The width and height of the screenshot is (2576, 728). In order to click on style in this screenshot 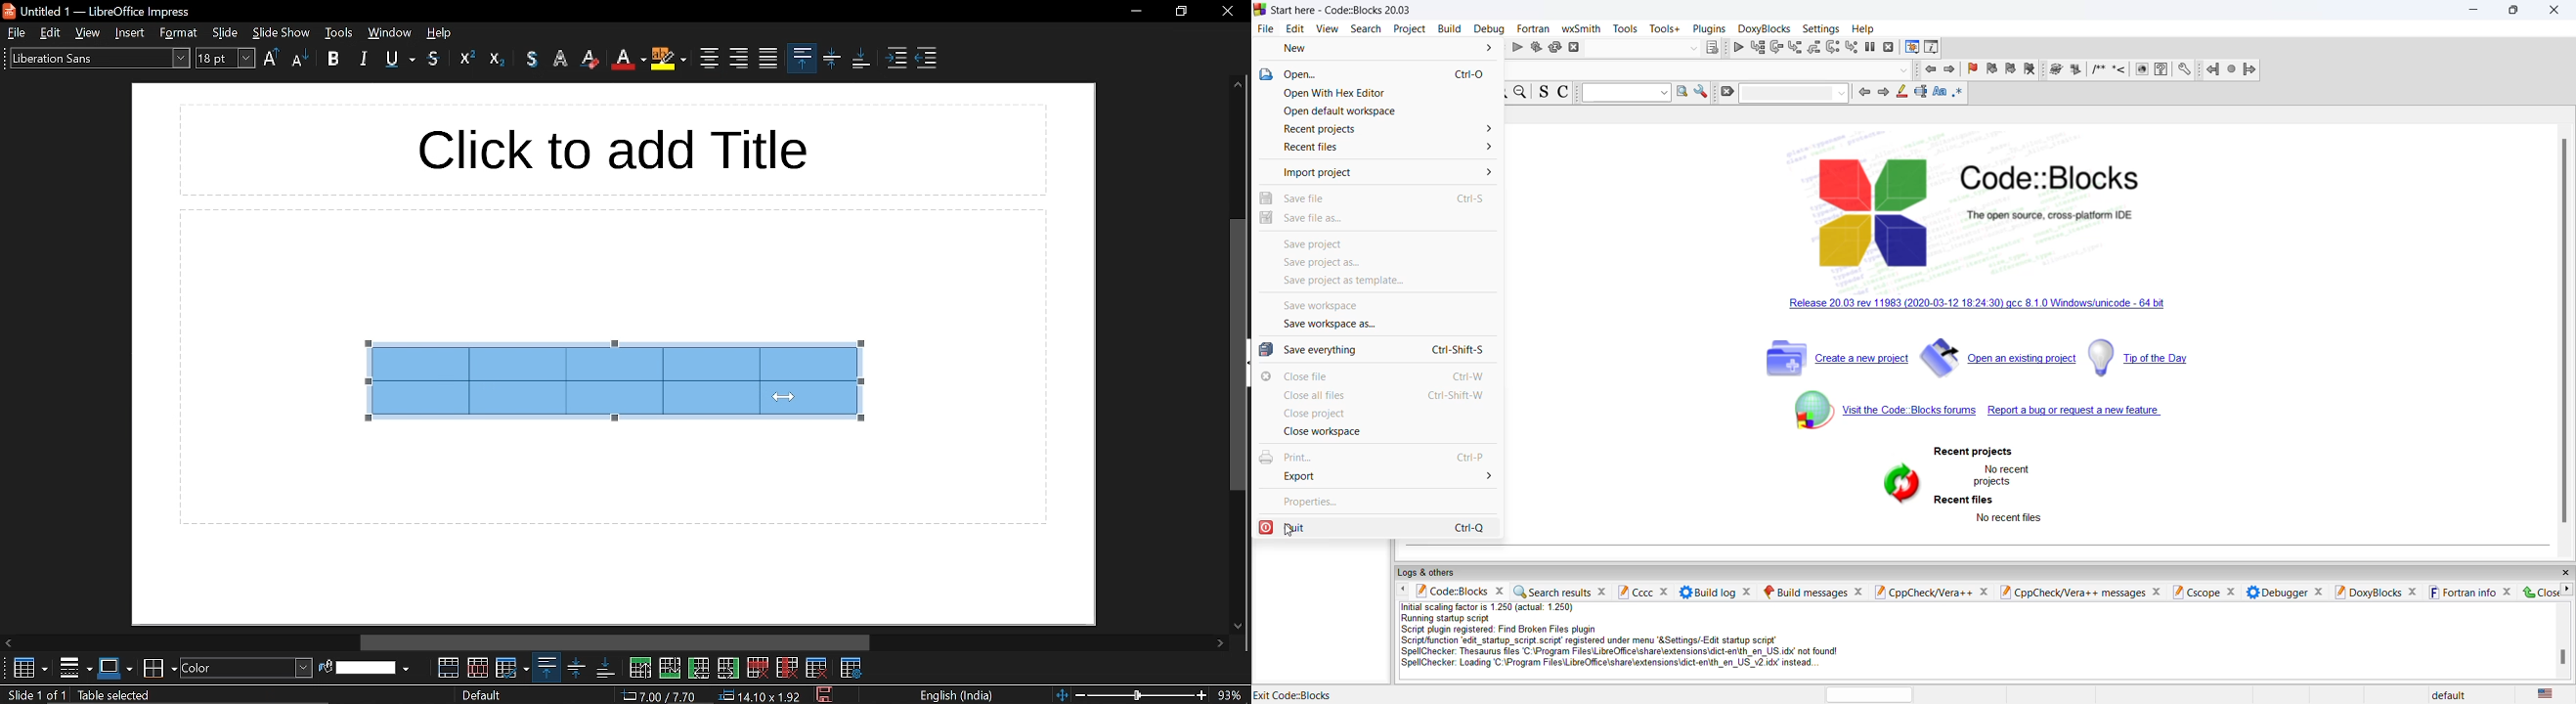, I will do `click(178, 33)`.